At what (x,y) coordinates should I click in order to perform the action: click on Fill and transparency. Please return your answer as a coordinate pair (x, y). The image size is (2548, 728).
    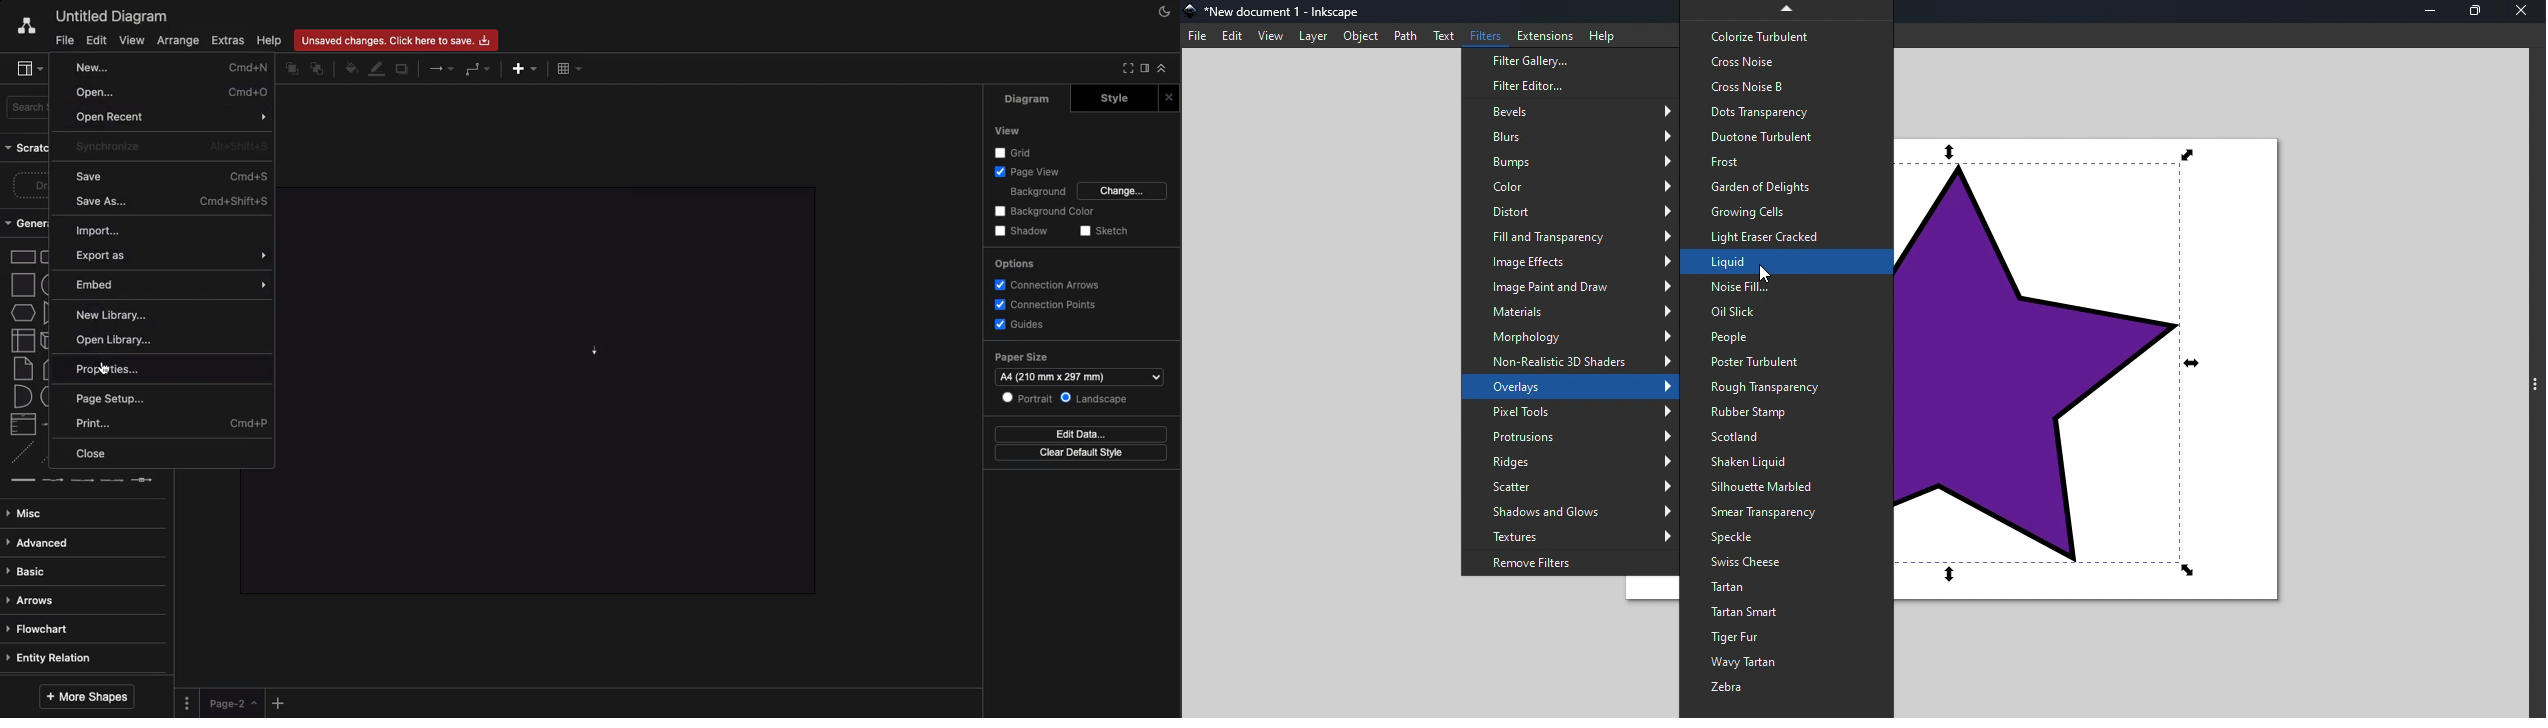
    Looking at the image, I should click on (1573, 237).